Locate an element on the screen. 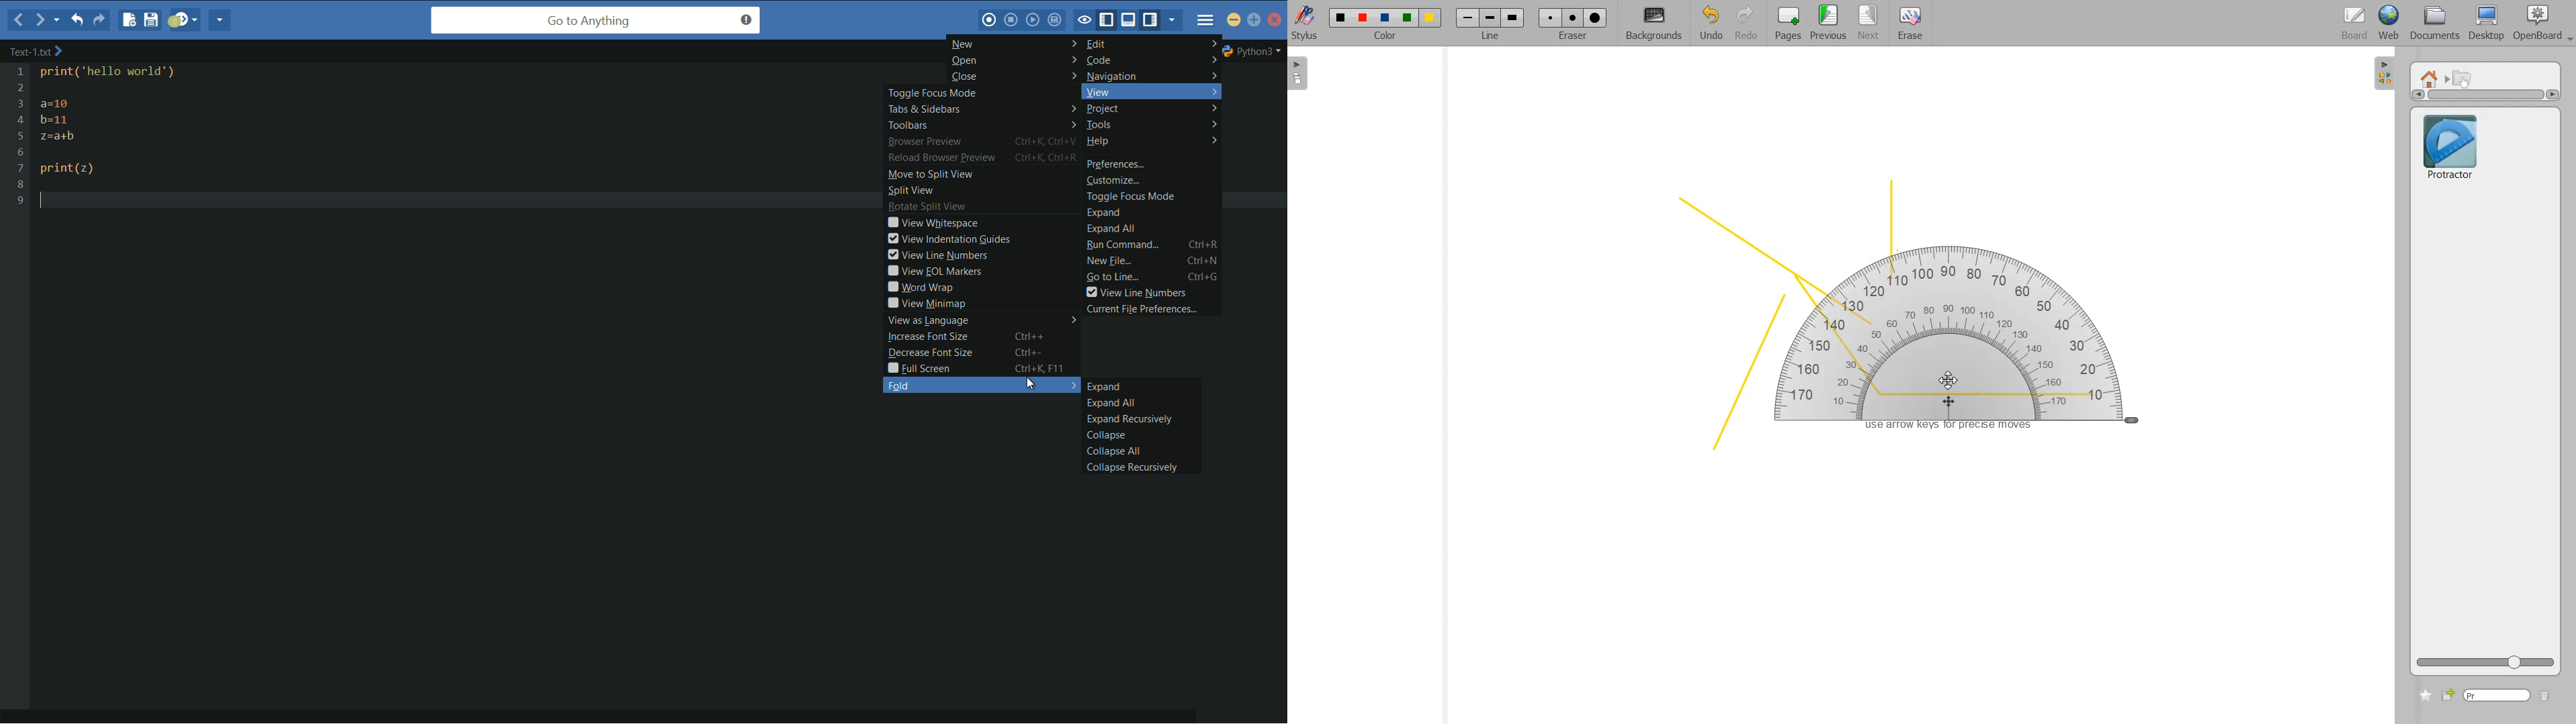 The width and height of the screenshot is (2576, 728). ZOOM Icon  is located at coordinates (2485, 662).